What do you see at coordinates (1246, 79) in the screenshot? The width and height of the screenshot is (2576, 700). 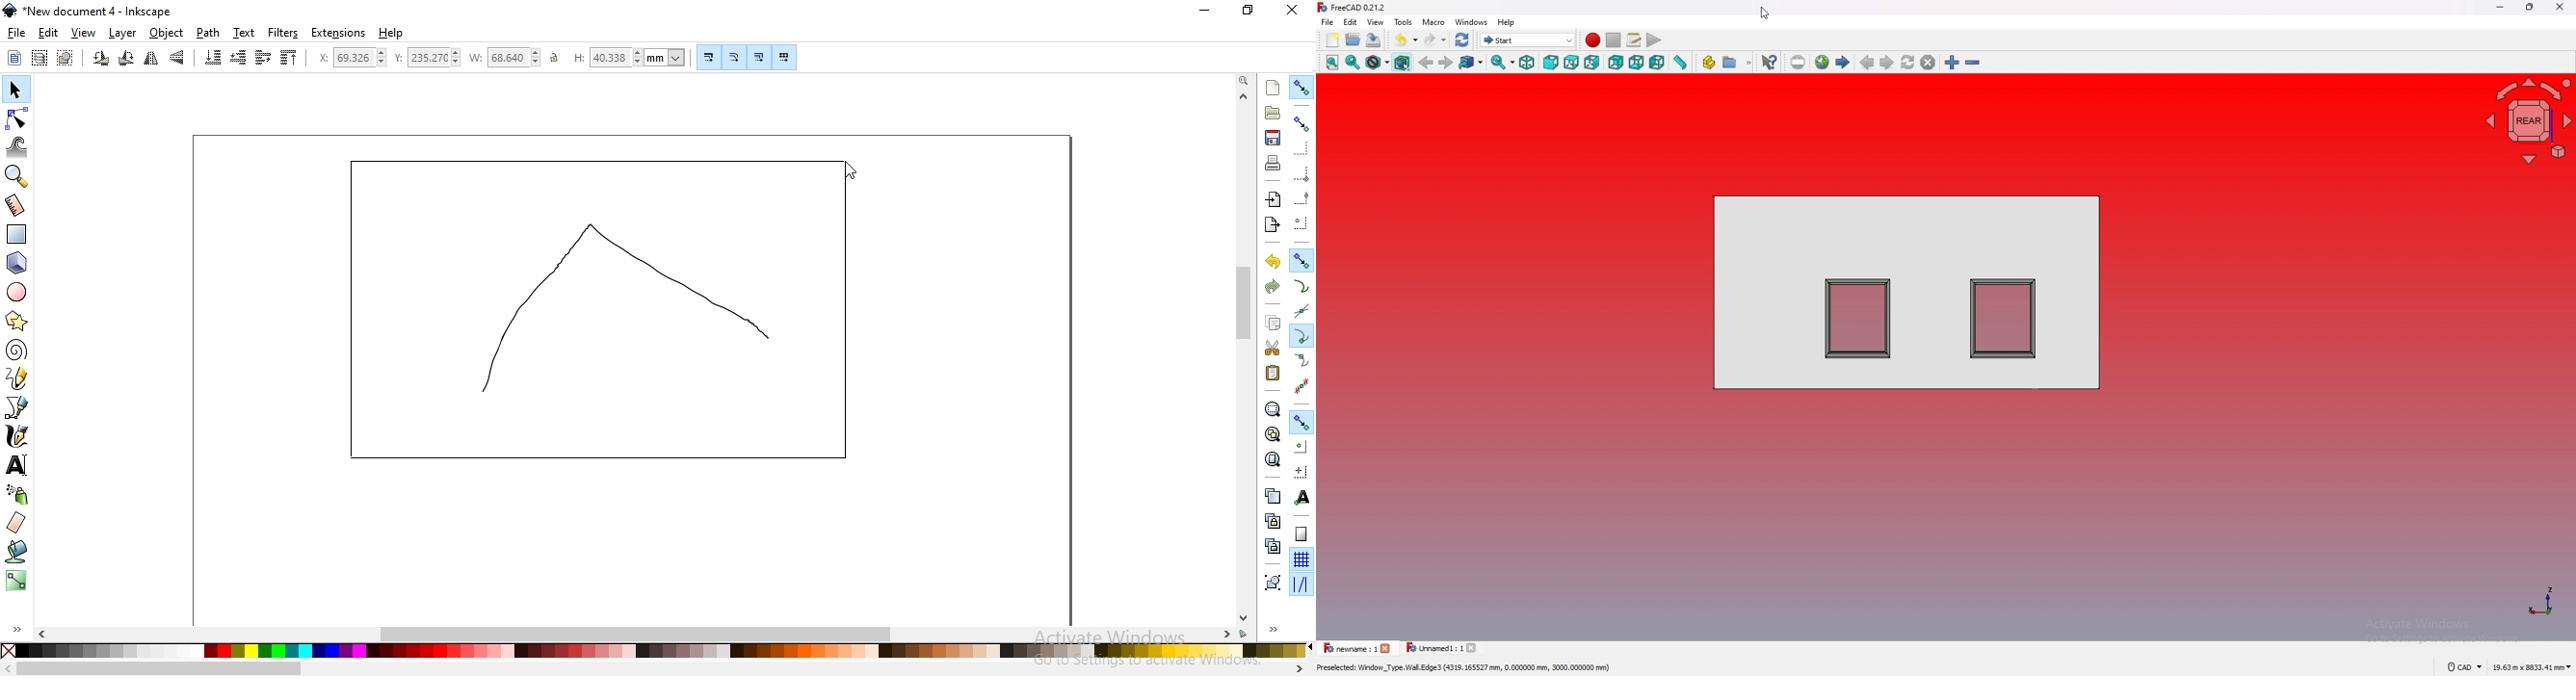 I see `zoom` at bounding box center [1246, 79].